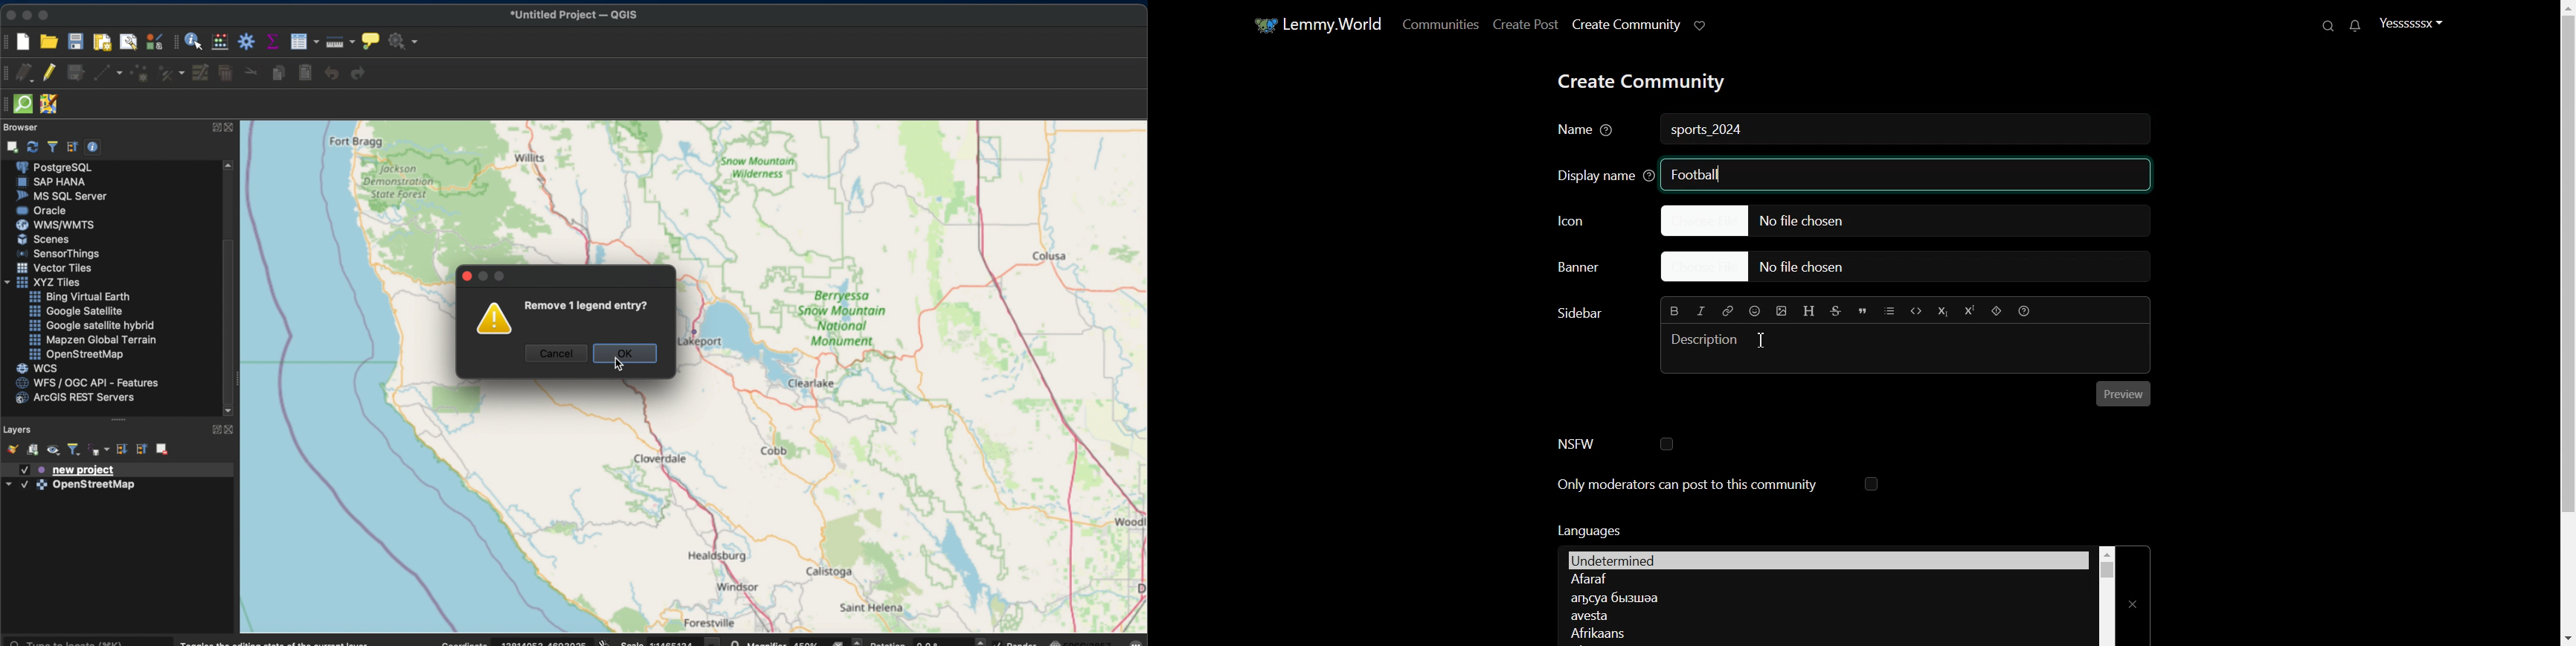  What do you see at coordinates (1701, 25) in the screenshot?
I see `Support Lemmy` at bounding box center [1701, 25].